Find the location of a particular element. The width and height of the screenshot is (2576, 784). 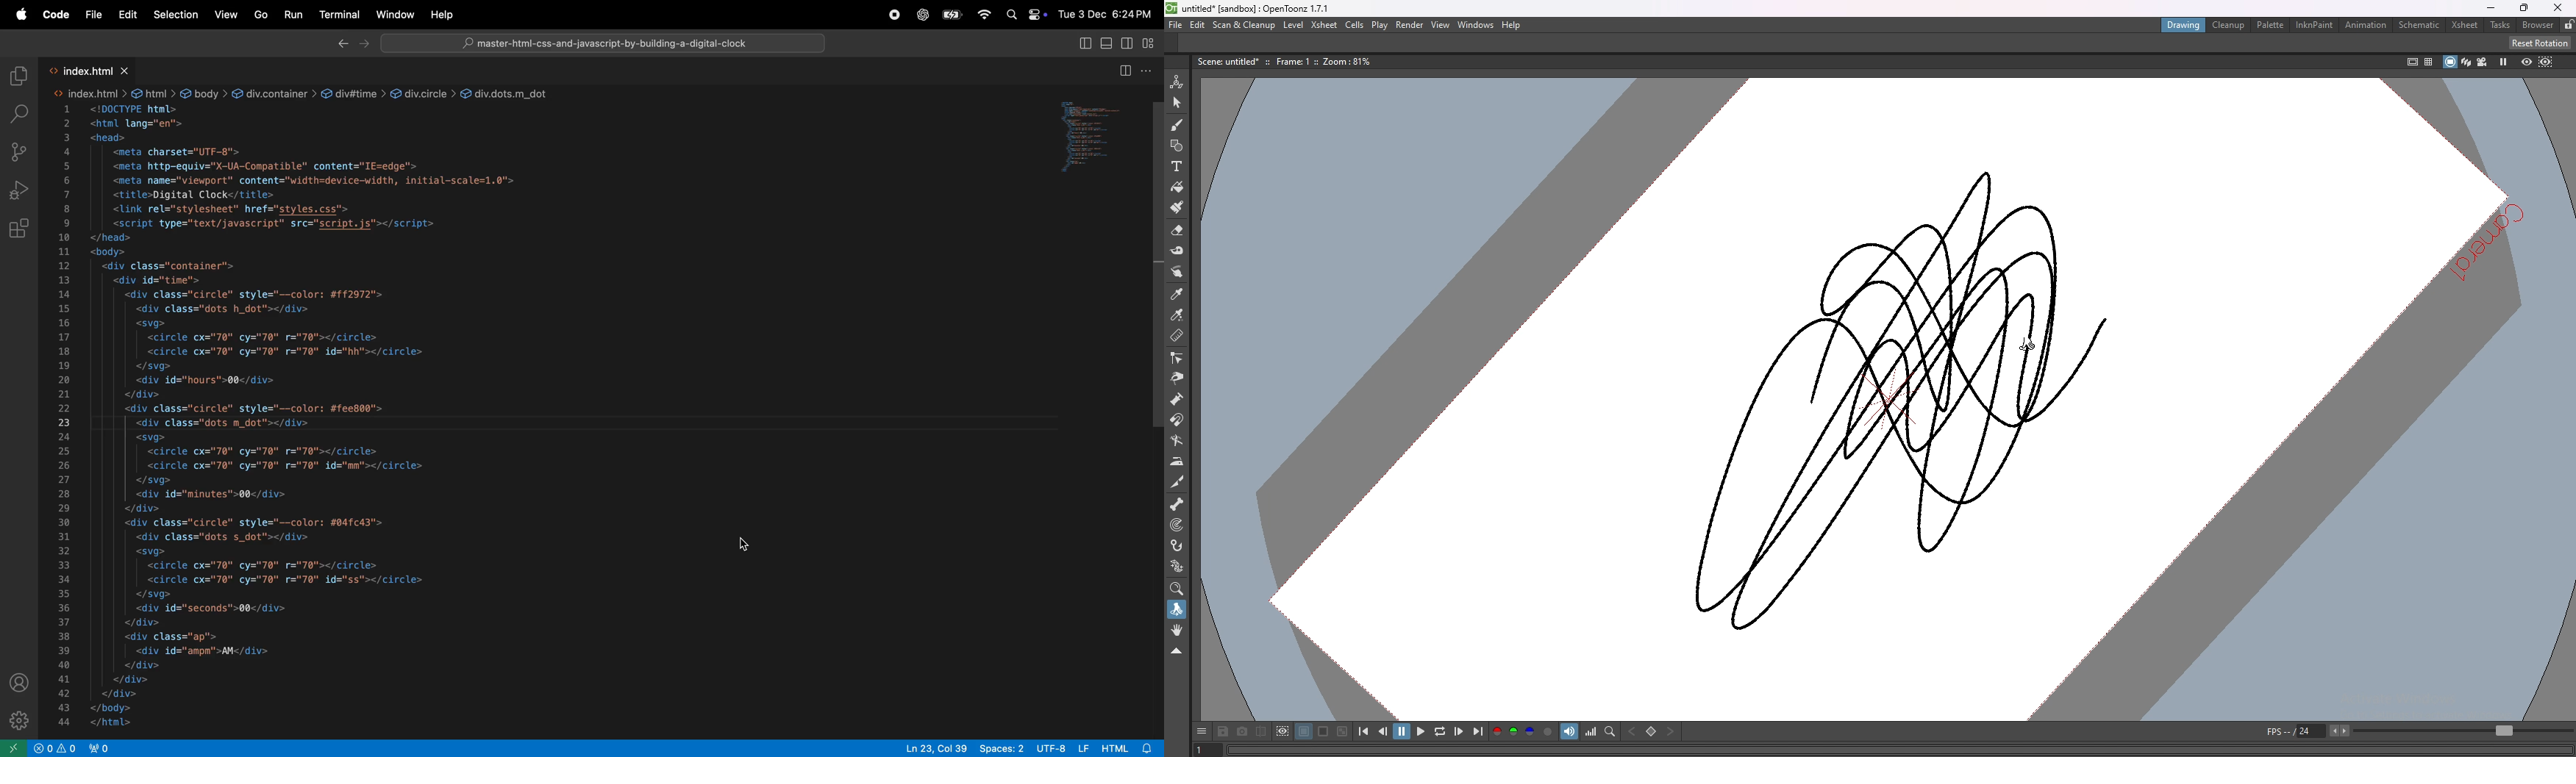

white background is located at coordinates (1324, 732).